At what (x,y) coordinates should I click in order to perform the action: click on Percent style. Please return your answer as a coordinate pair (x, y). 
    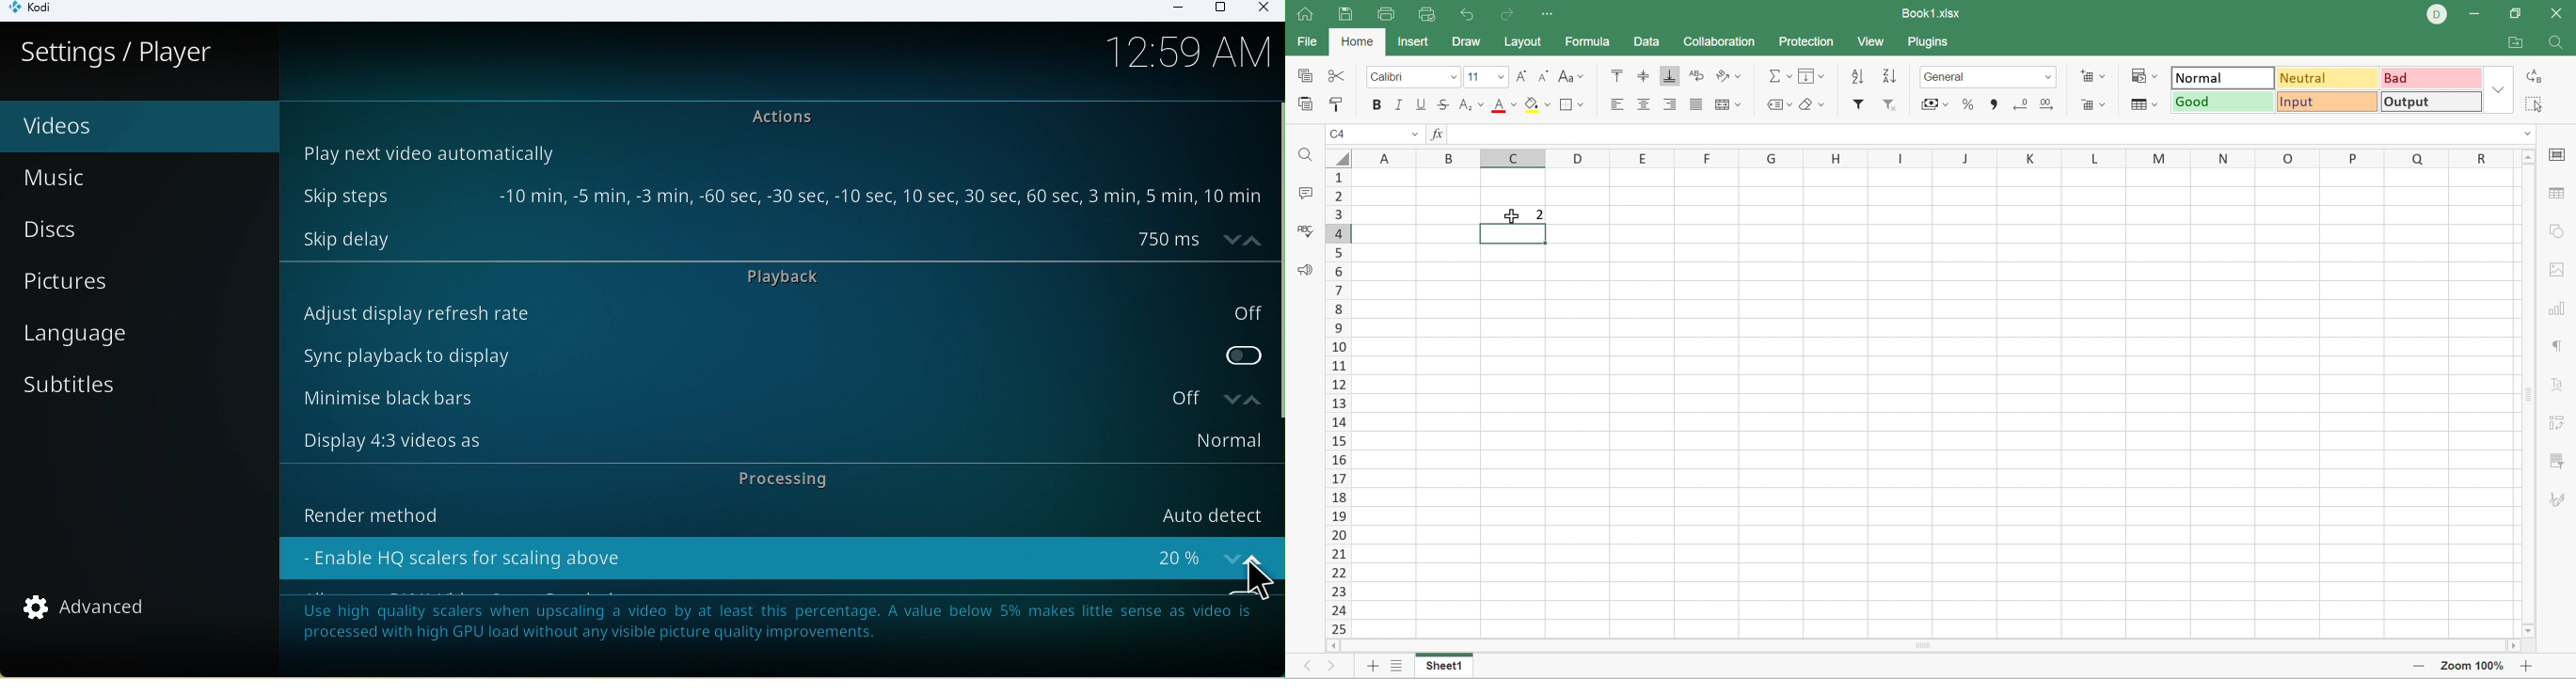
    Looking at the image, I should click on (1968, 102).